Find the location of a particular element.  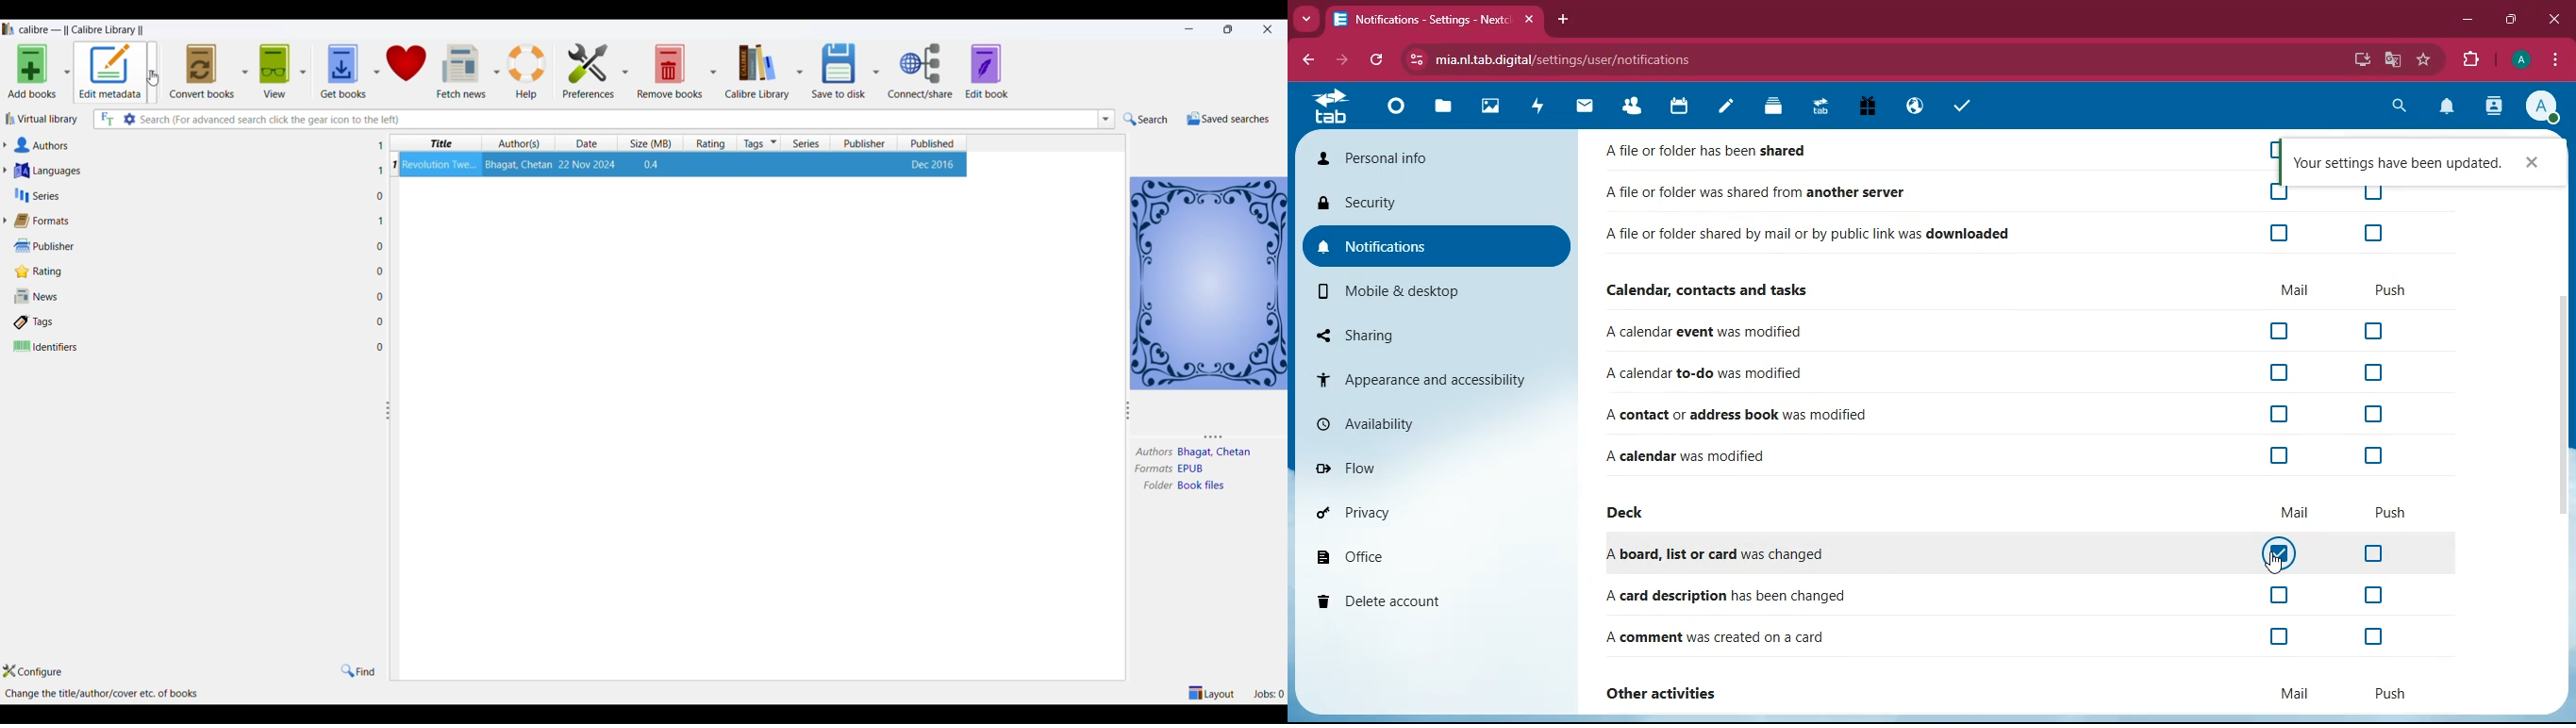

off is located at coordinates (2371, 634).